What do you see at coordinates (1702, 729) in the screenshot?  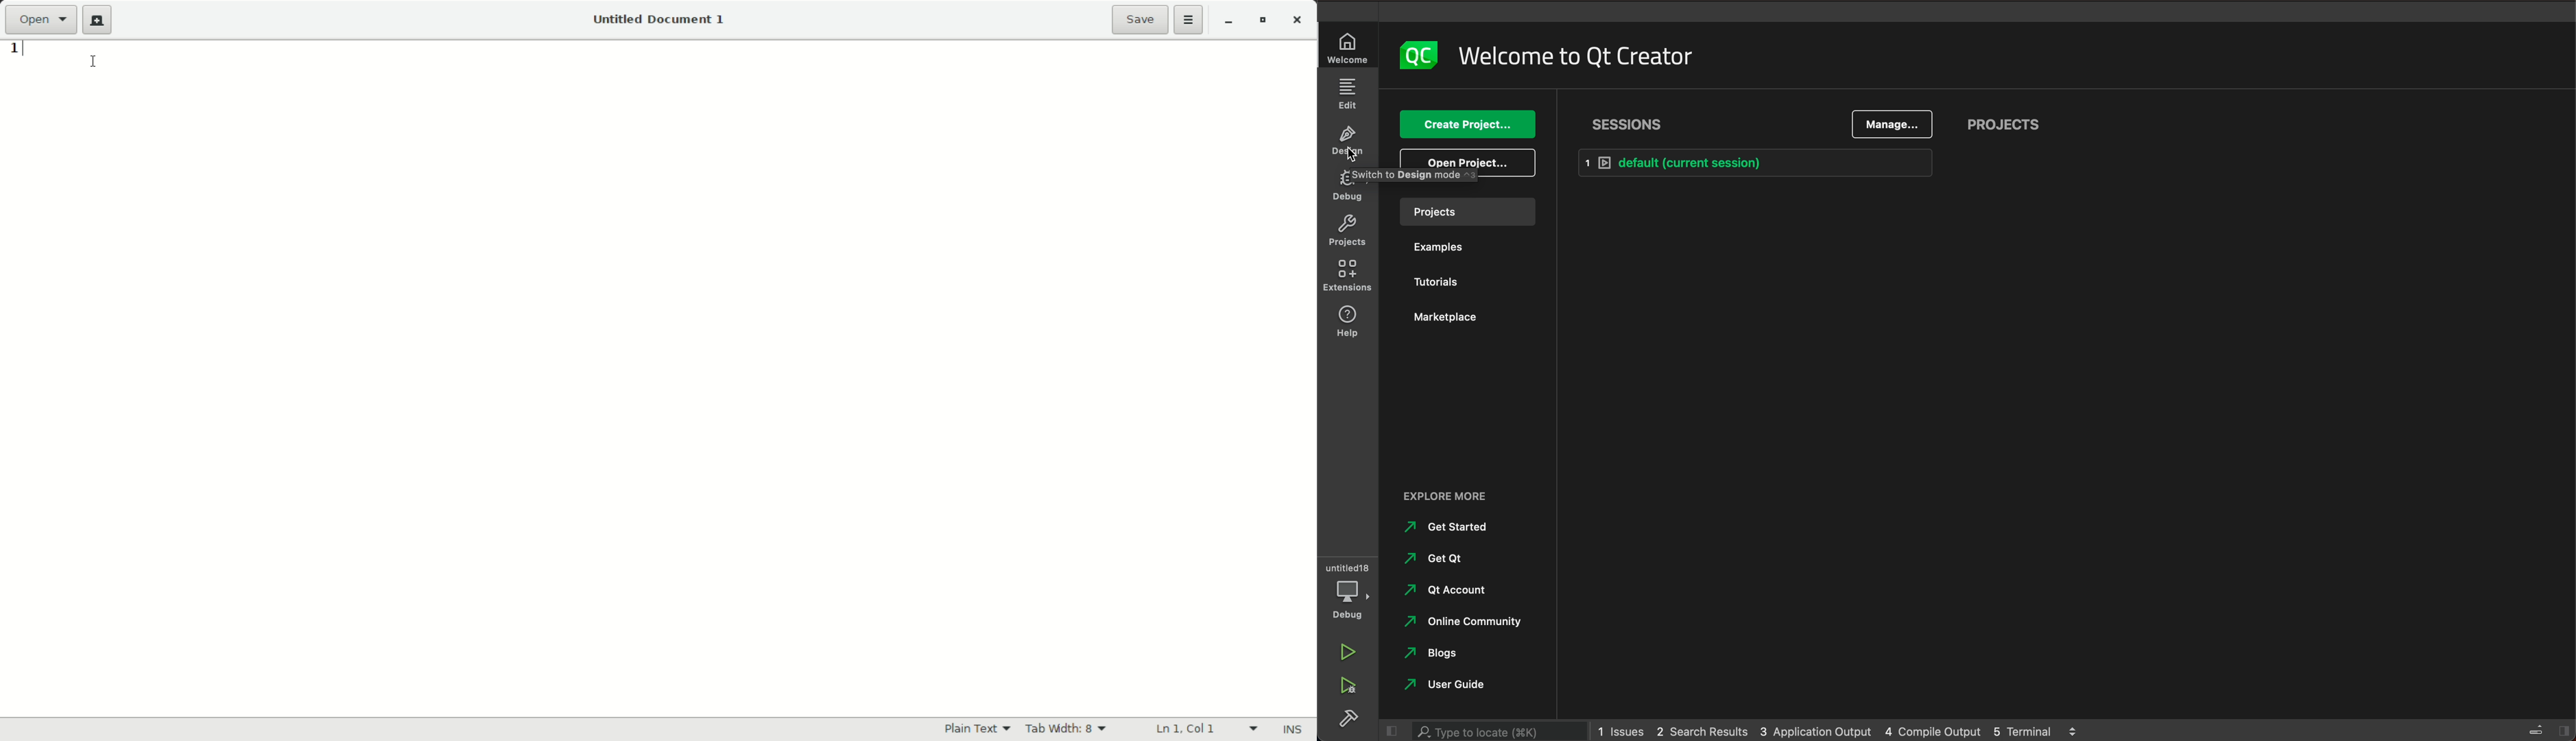 I see `2 search results` at bounding box center [1702, 729].